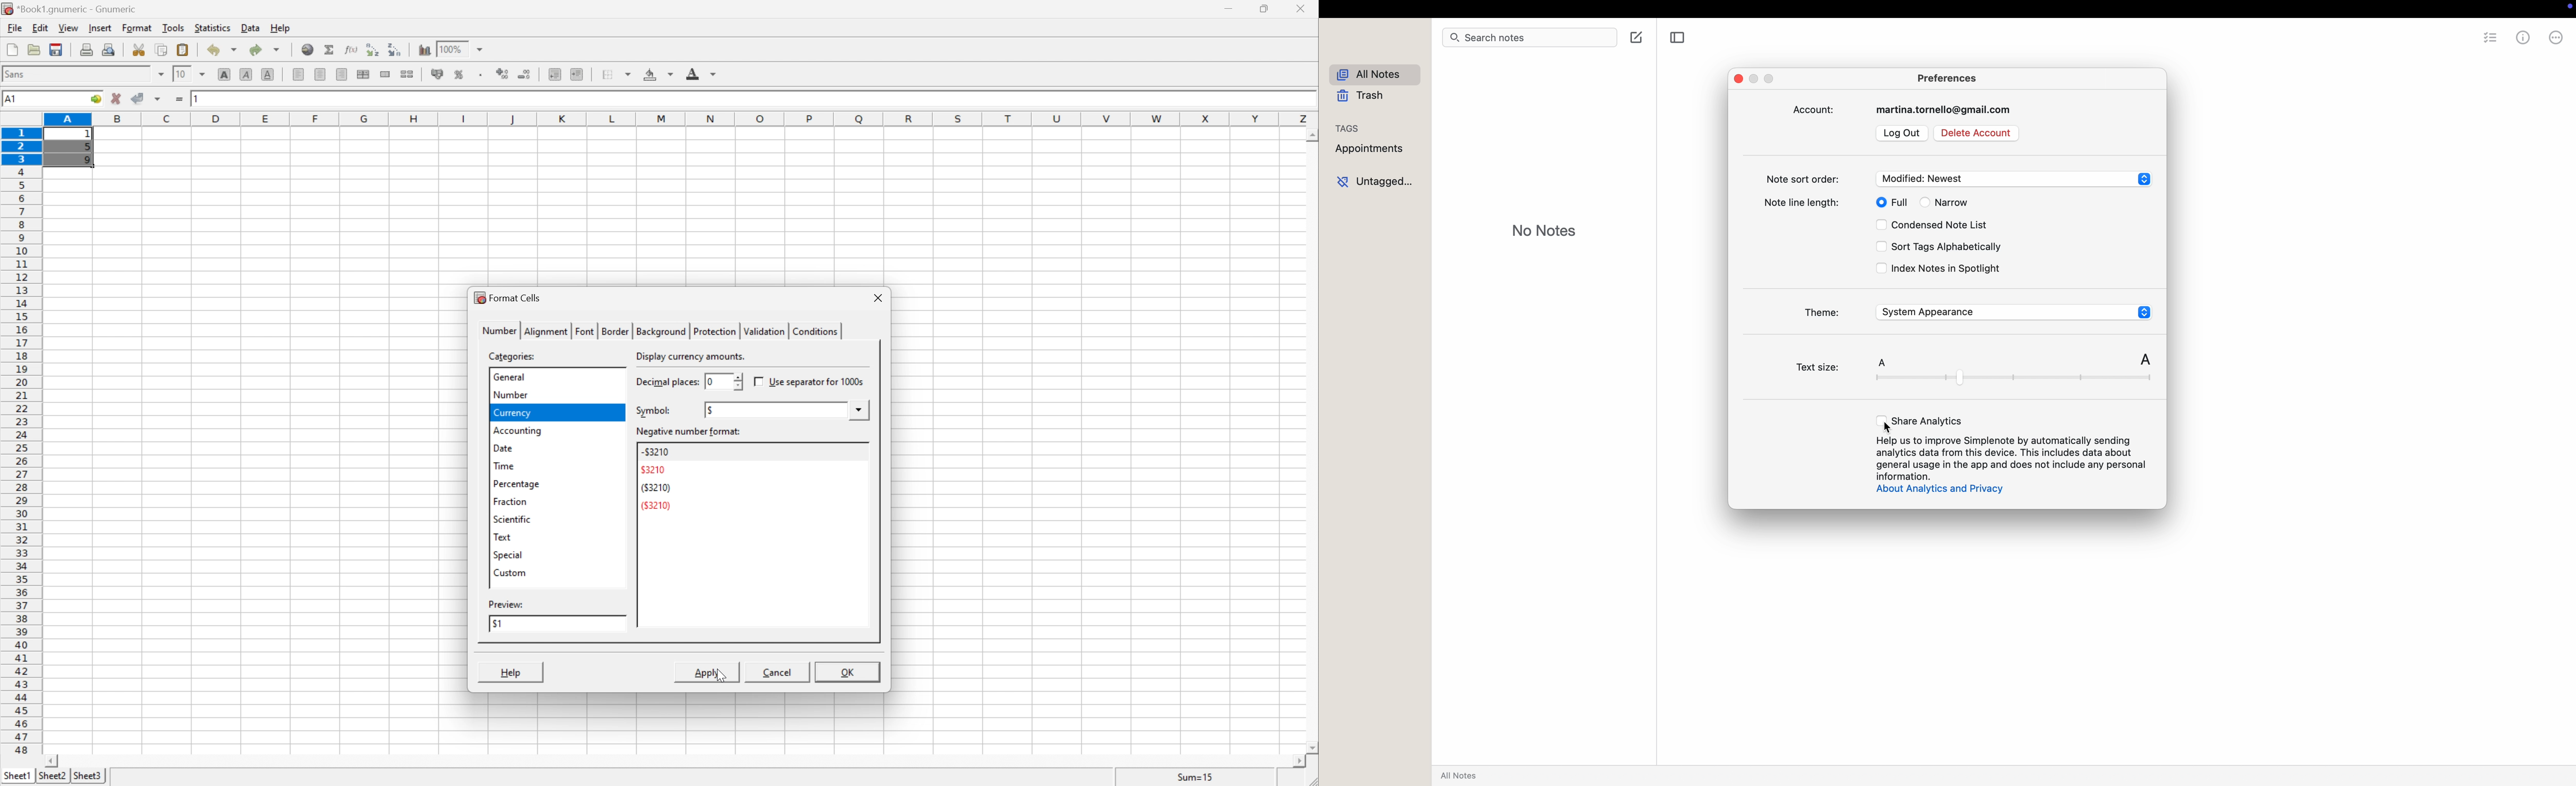  What do you see at coordinates (1298, 762) in the screenshot?
I see `scroll right` at bounding box center [1298, 762].